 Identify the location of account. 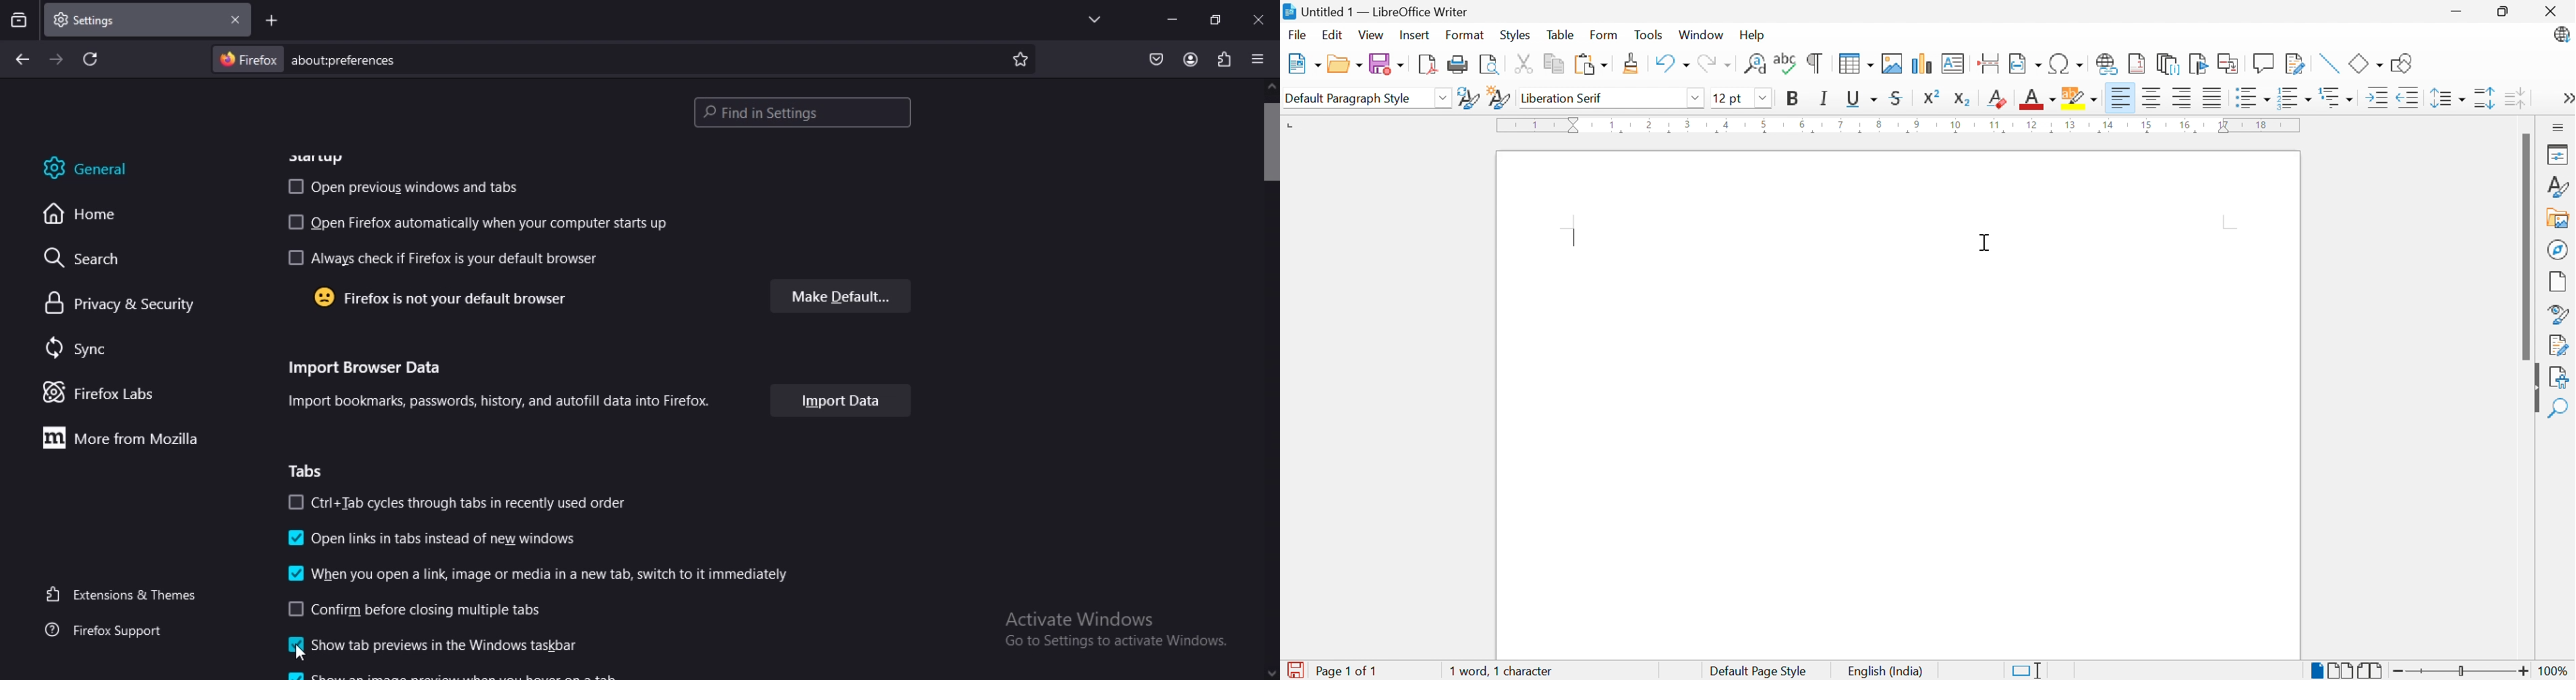
(1188, 59).